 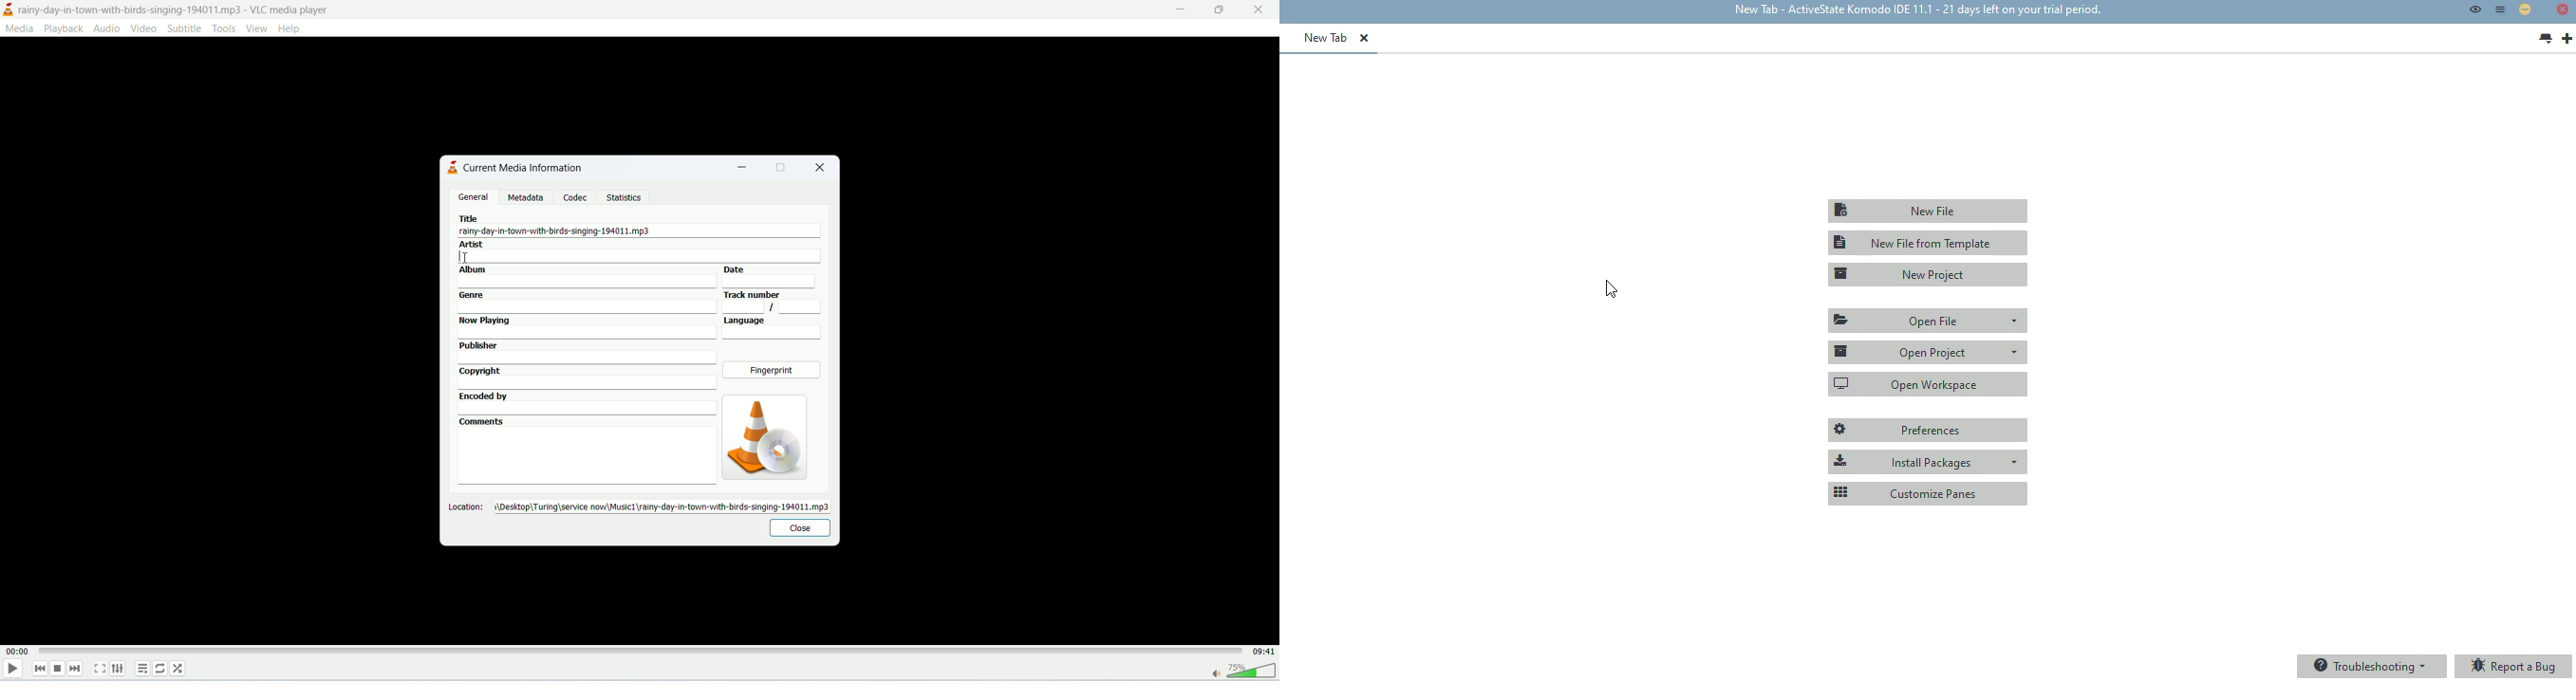 I want to click on location:desktop\turing\servicenow\music1\rainy-day-in-town, so click(x=641, y=506).